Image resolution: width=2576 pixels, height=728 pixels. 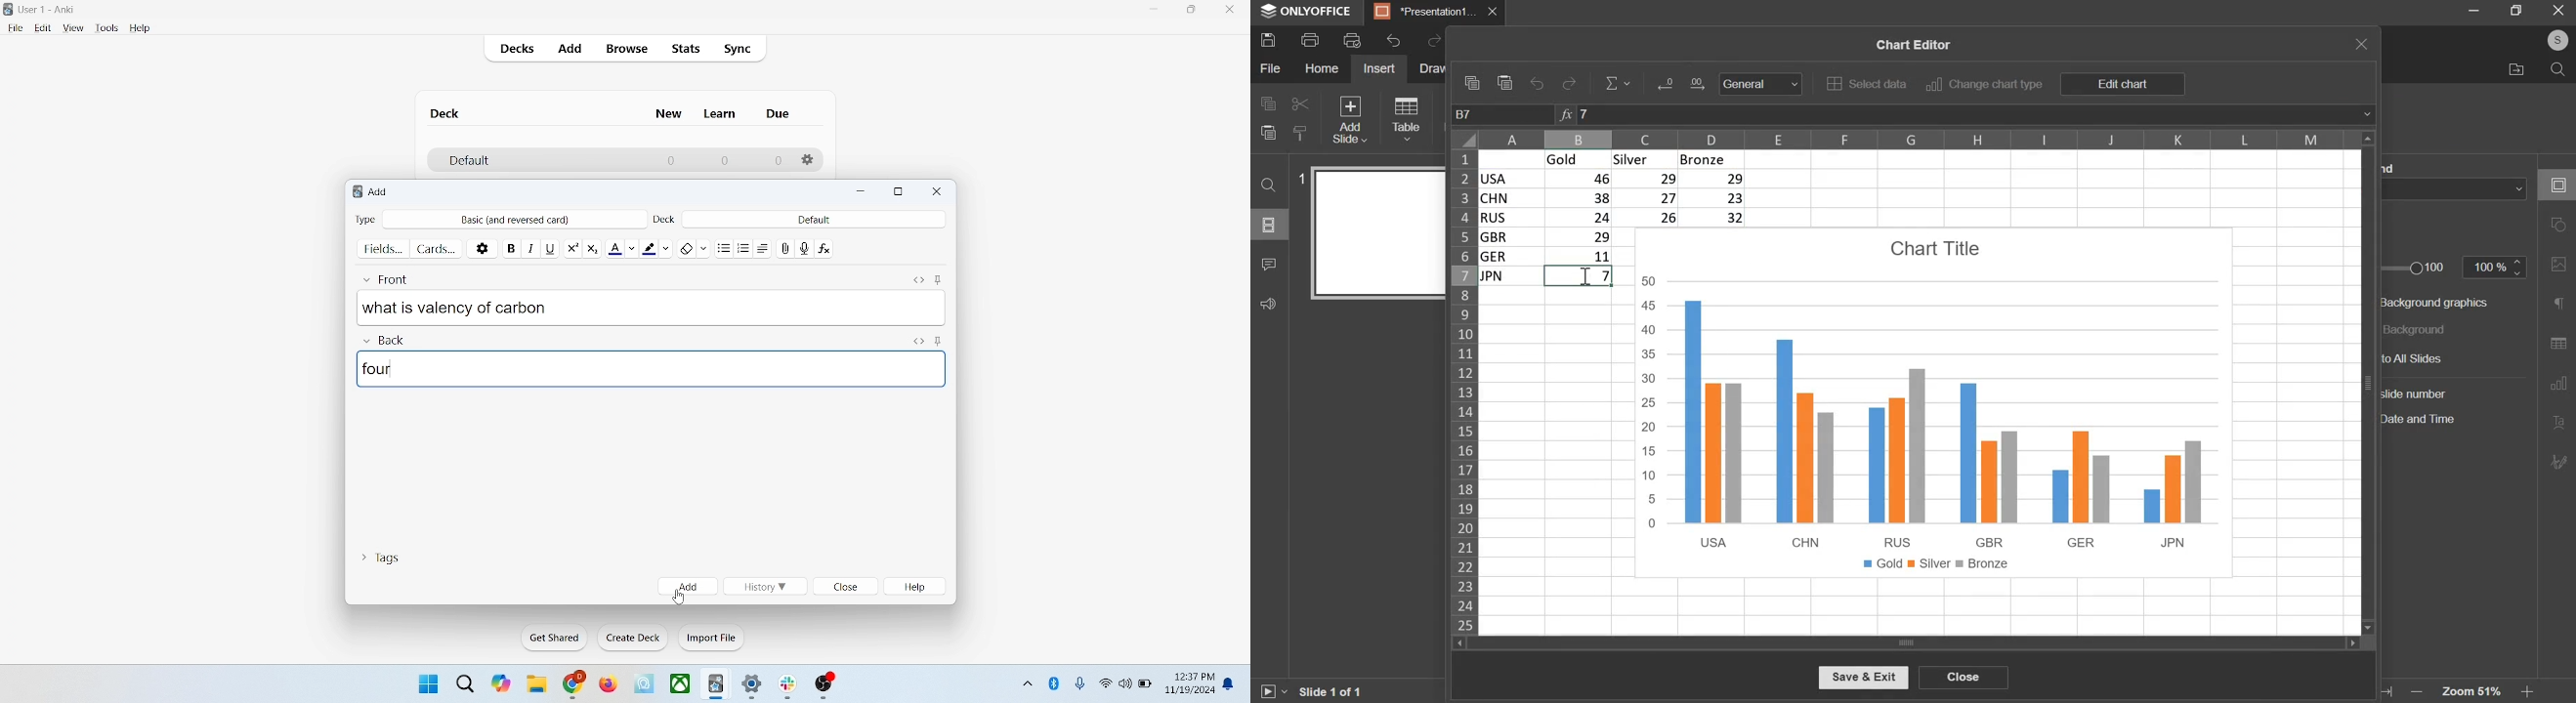 What do you see at coordinates (1268, 263) in the screenshot?
I see `comments` at bounding box center [1268, 263].